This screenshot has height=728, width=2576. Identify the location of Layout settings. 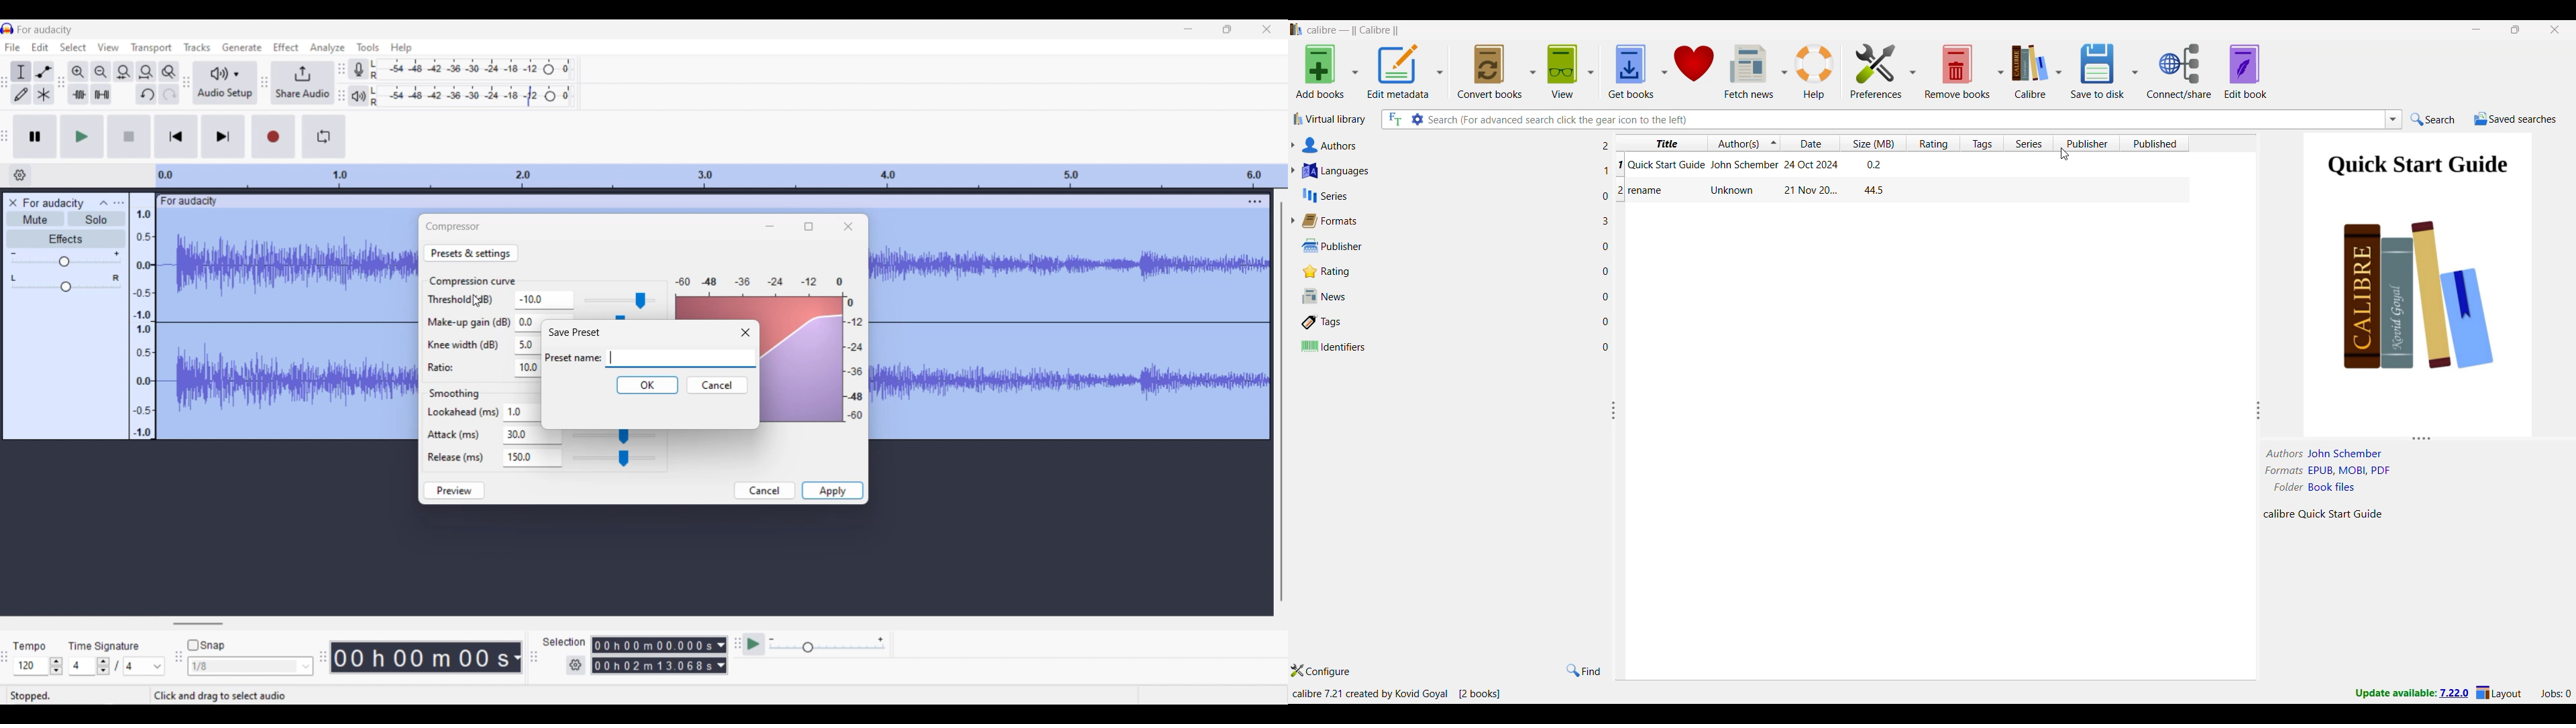
(2499, 692).